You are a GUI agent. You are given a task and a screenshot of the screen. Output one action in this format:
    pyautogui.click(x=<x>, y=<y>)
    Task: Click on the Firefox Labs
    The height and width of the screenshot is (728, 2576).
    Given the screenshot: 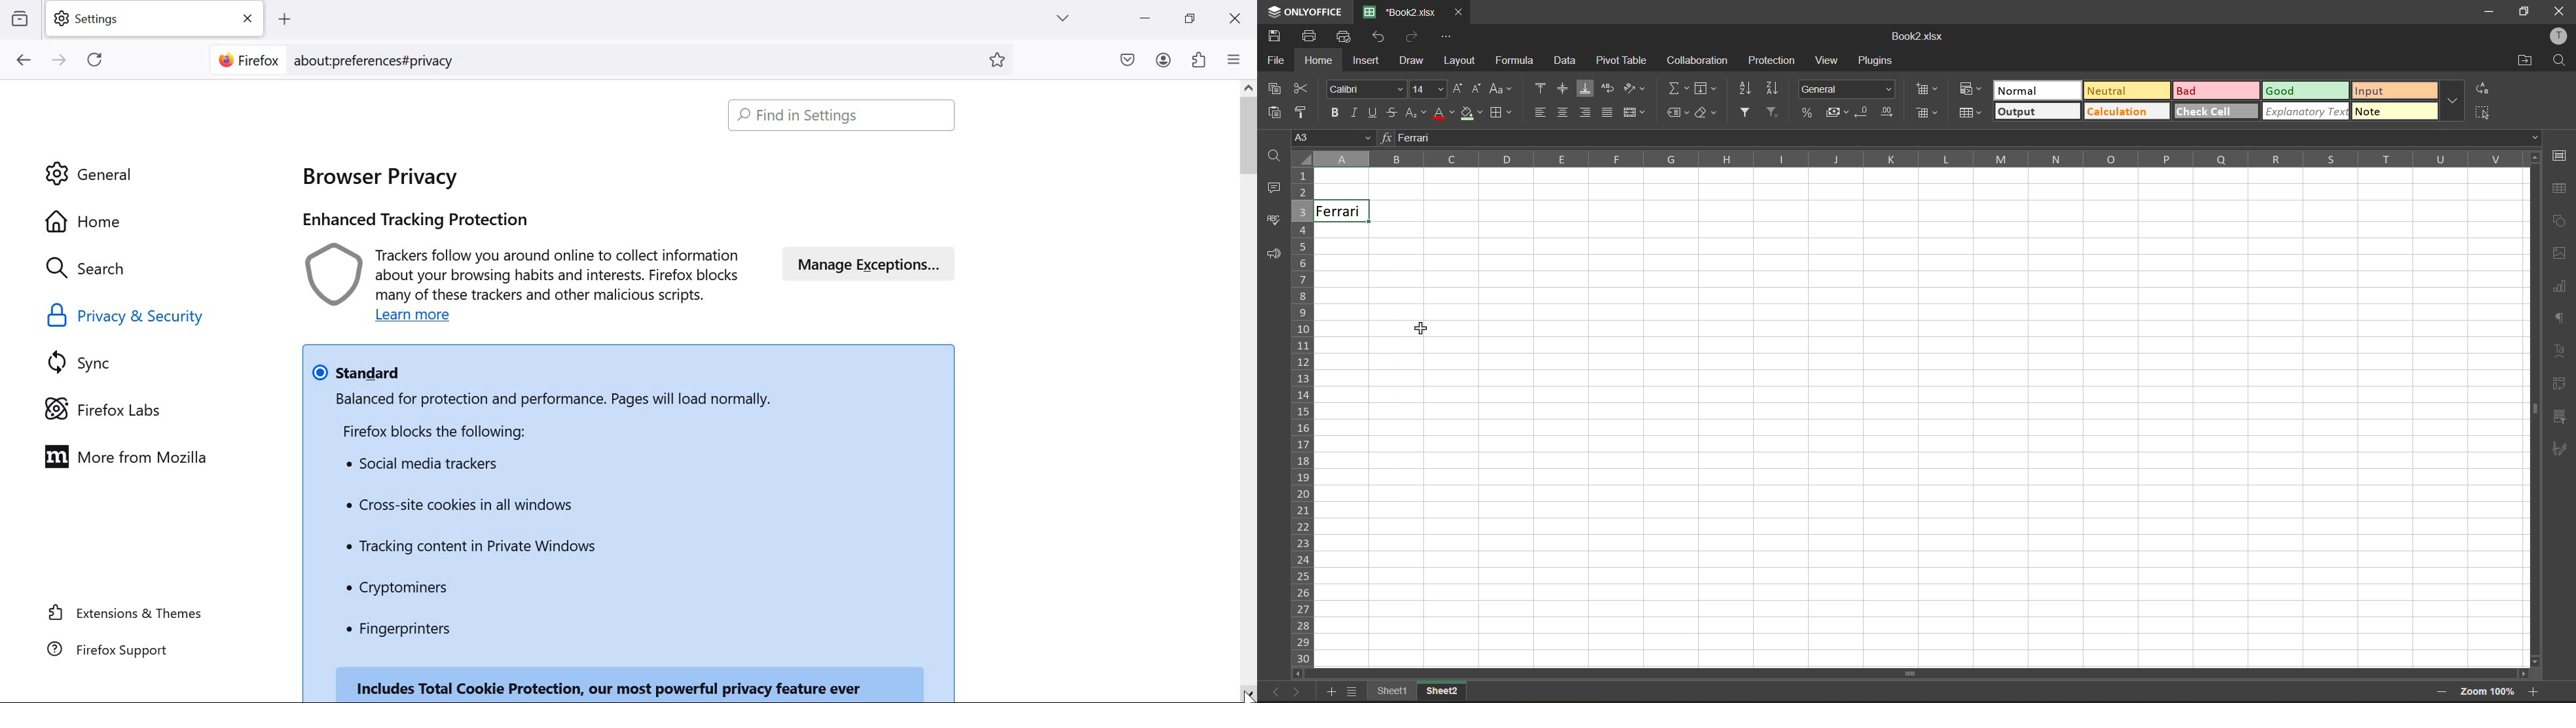 What is the action you would take?
    pyautogui.click(x=114, y=408)
    